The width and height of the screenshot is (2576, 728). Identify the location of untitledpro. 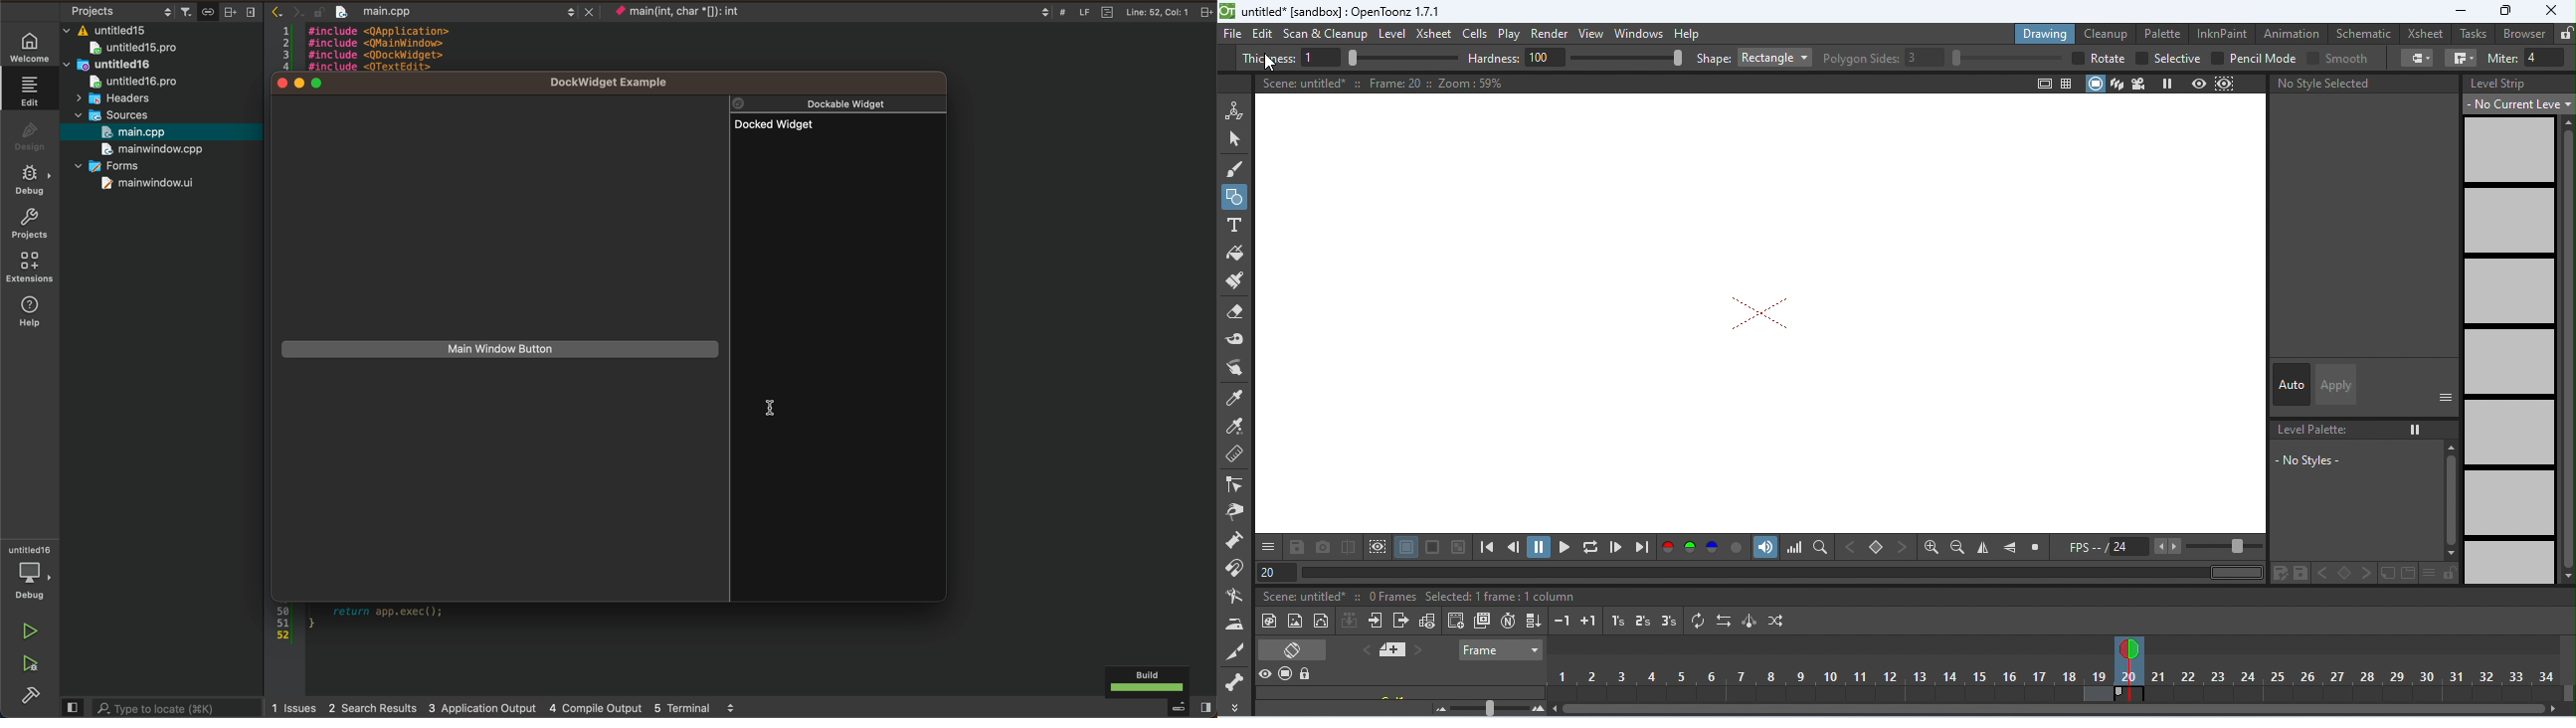
(138, 82).